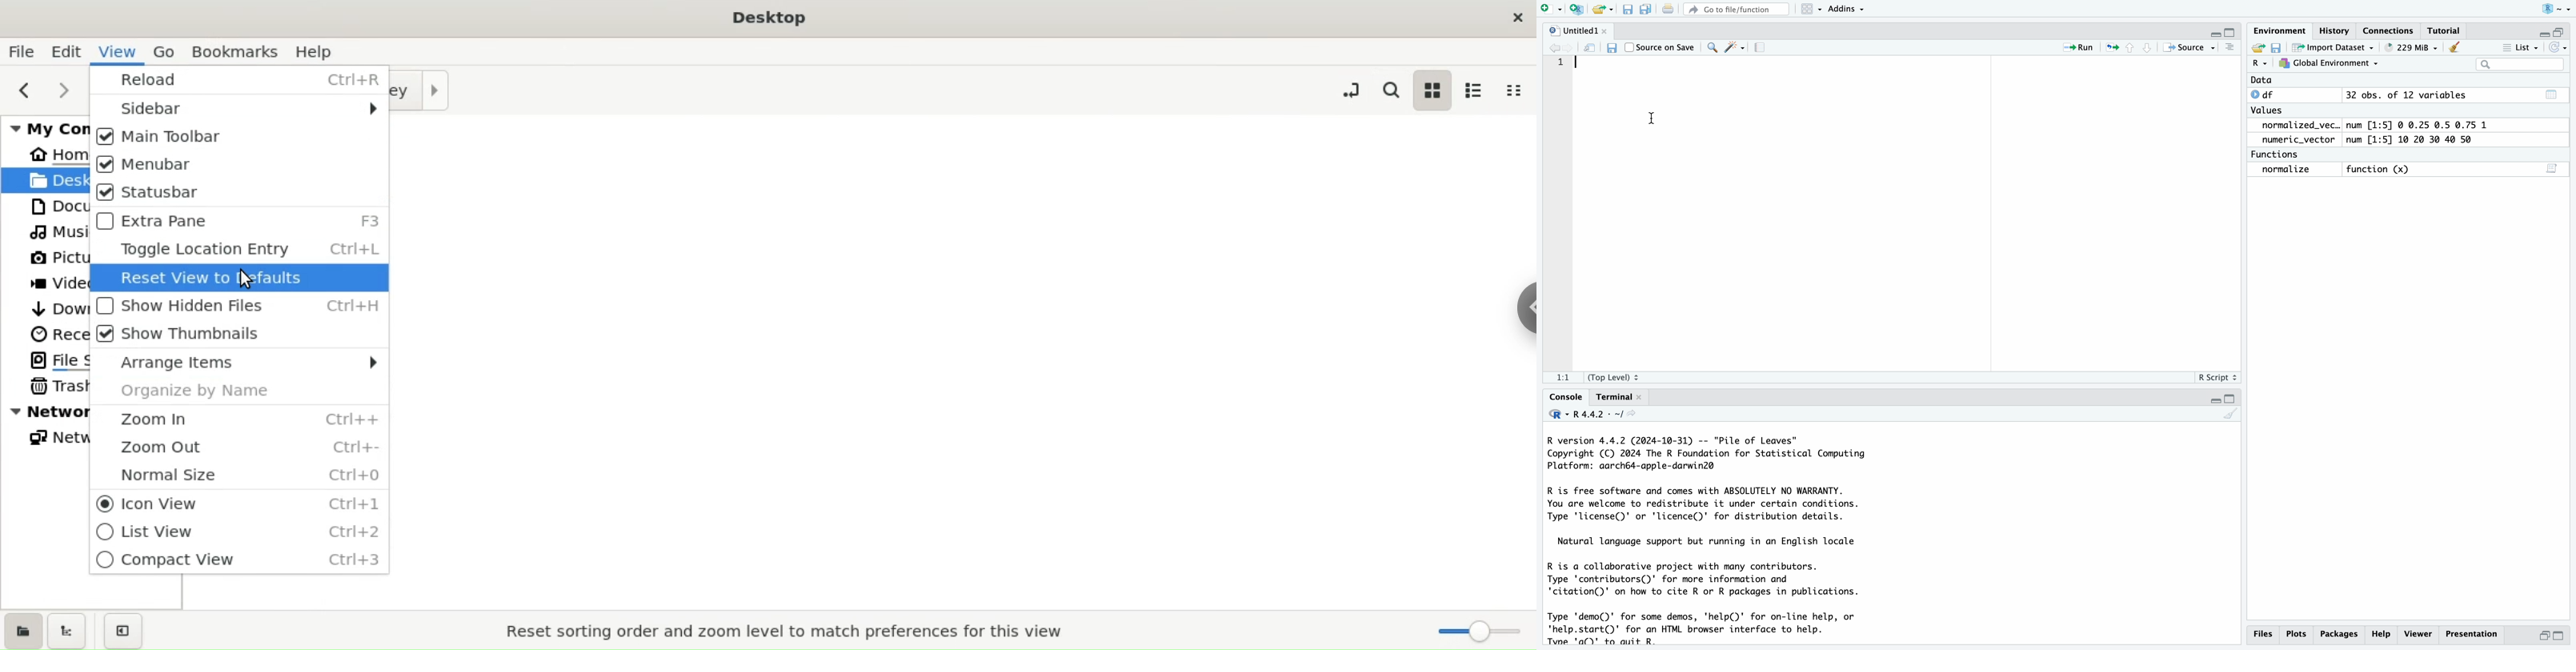 The height and width of the screenshot is (672, 2576). I want to click on R dropdown, so click(2559, 8).